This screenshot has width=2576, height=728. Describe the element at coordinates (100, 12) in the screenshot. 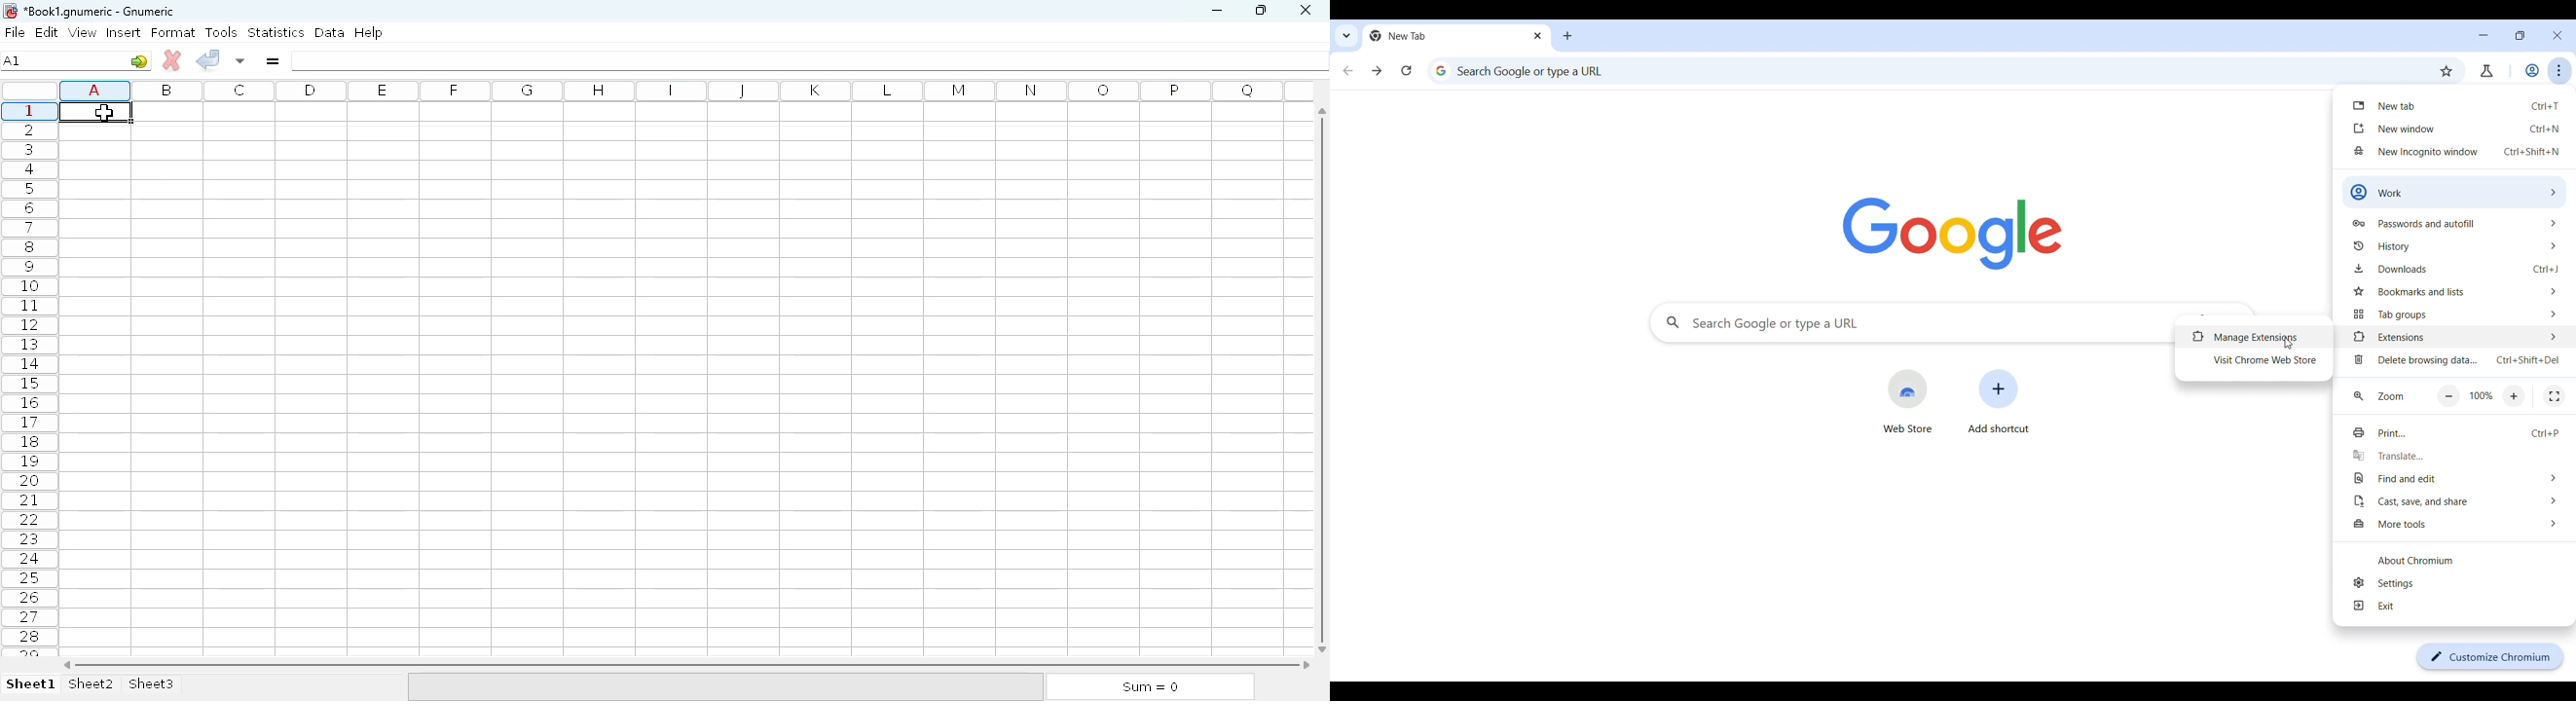

I see `title` at that location.